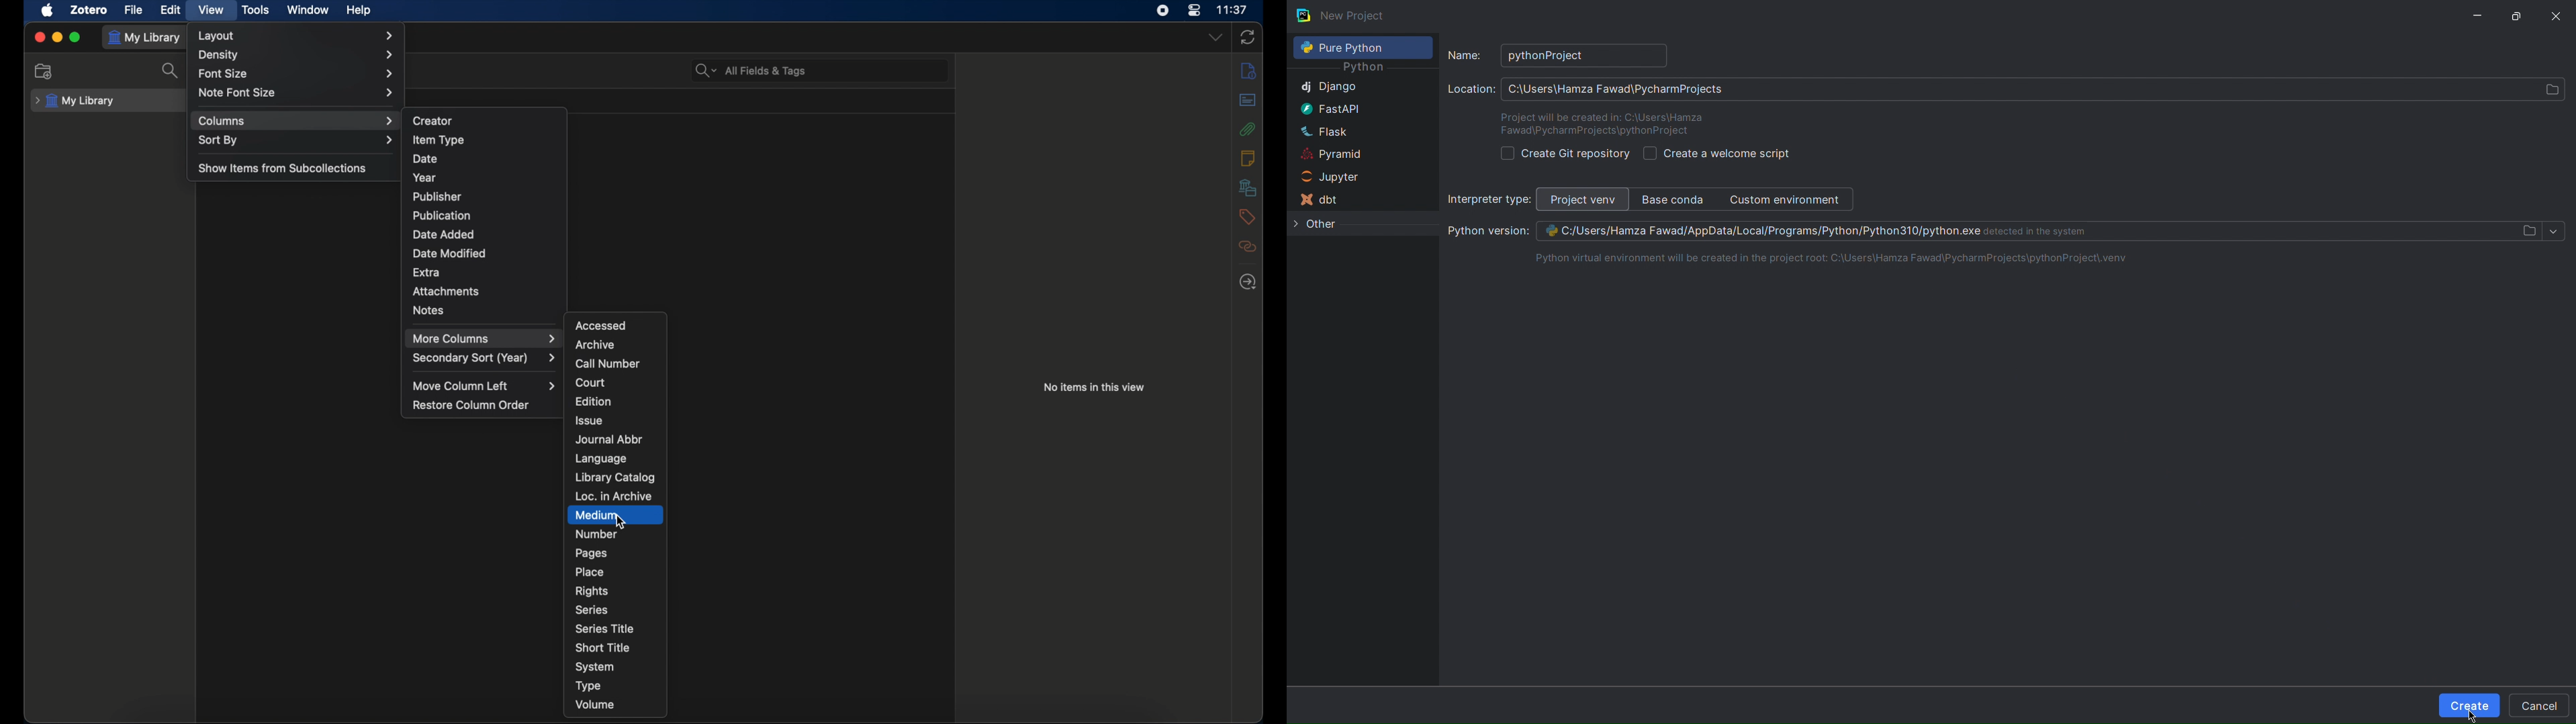 Image resolution: width=2576 pixels, height=728 pixels. What do you see at coordinates (450, 253) in the screenshot?
I see `date modified` at bounding box center [450, 253].